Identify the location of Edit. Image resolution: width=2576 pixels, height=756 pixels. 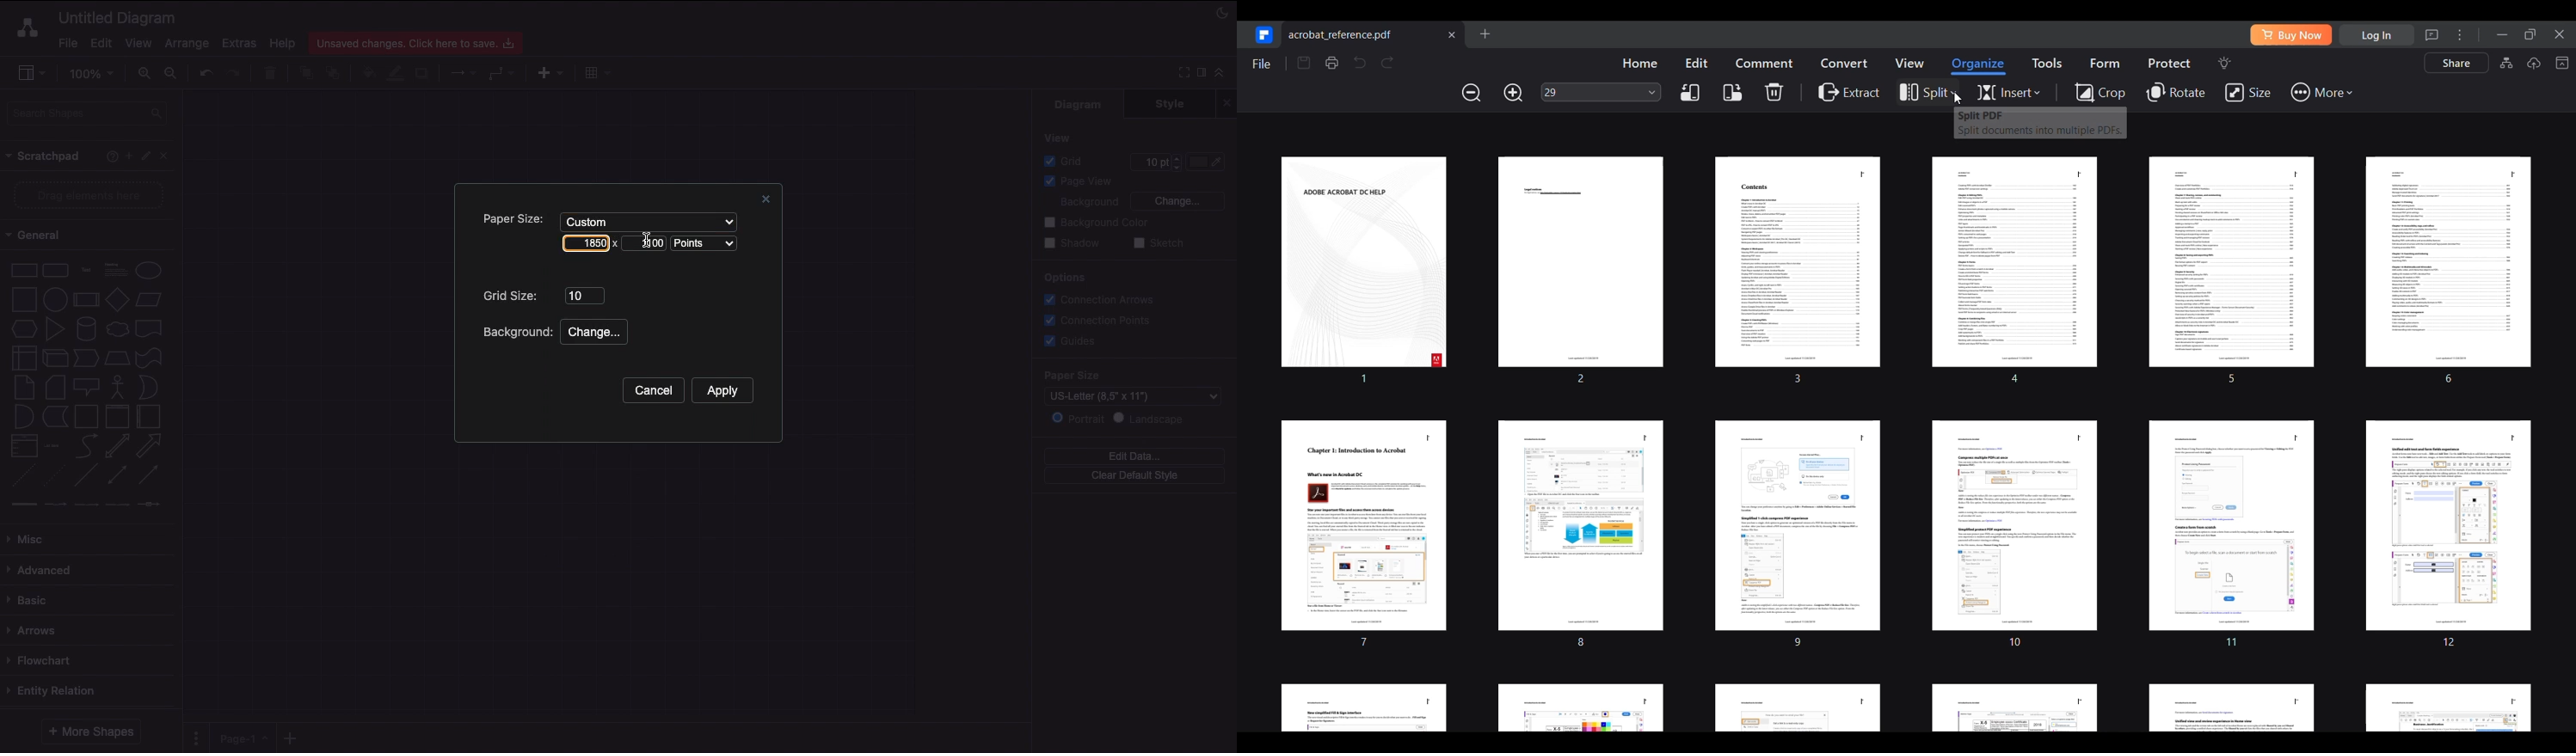
(99, 43).